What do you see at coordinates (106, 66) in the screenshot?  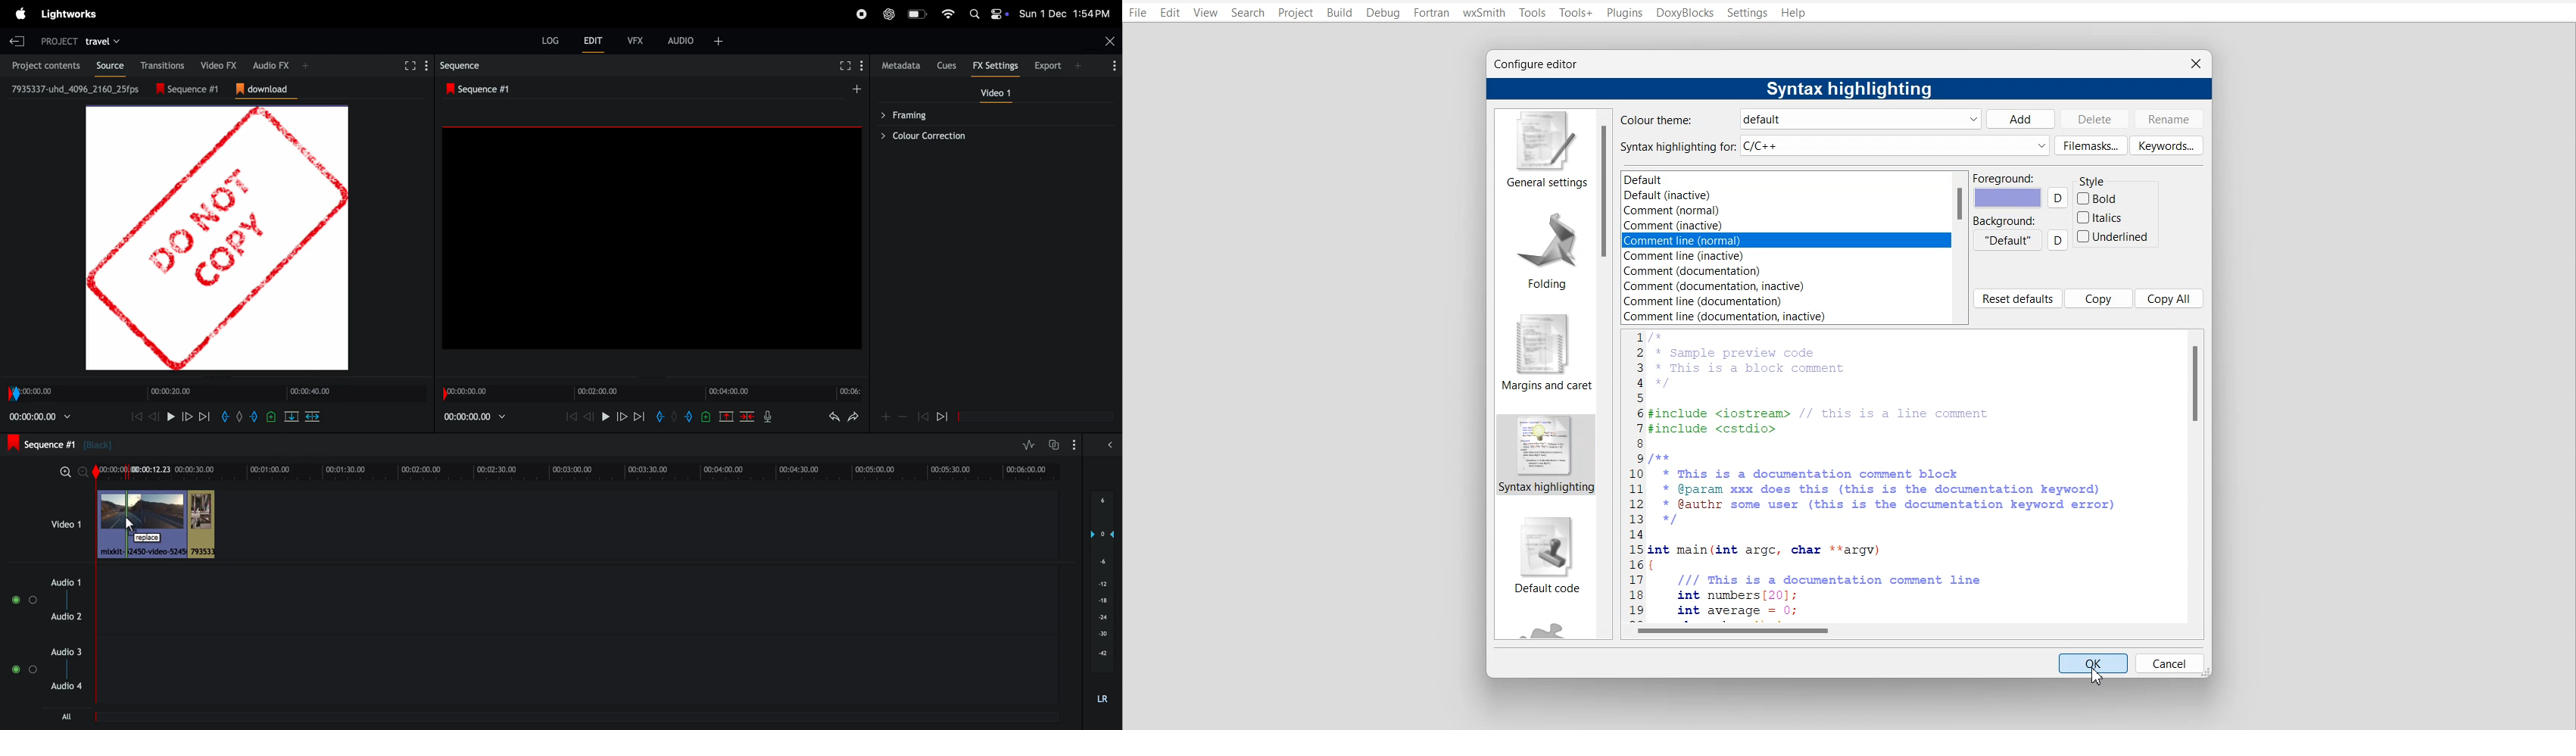 I see `source` at bounding box center [106, 66].